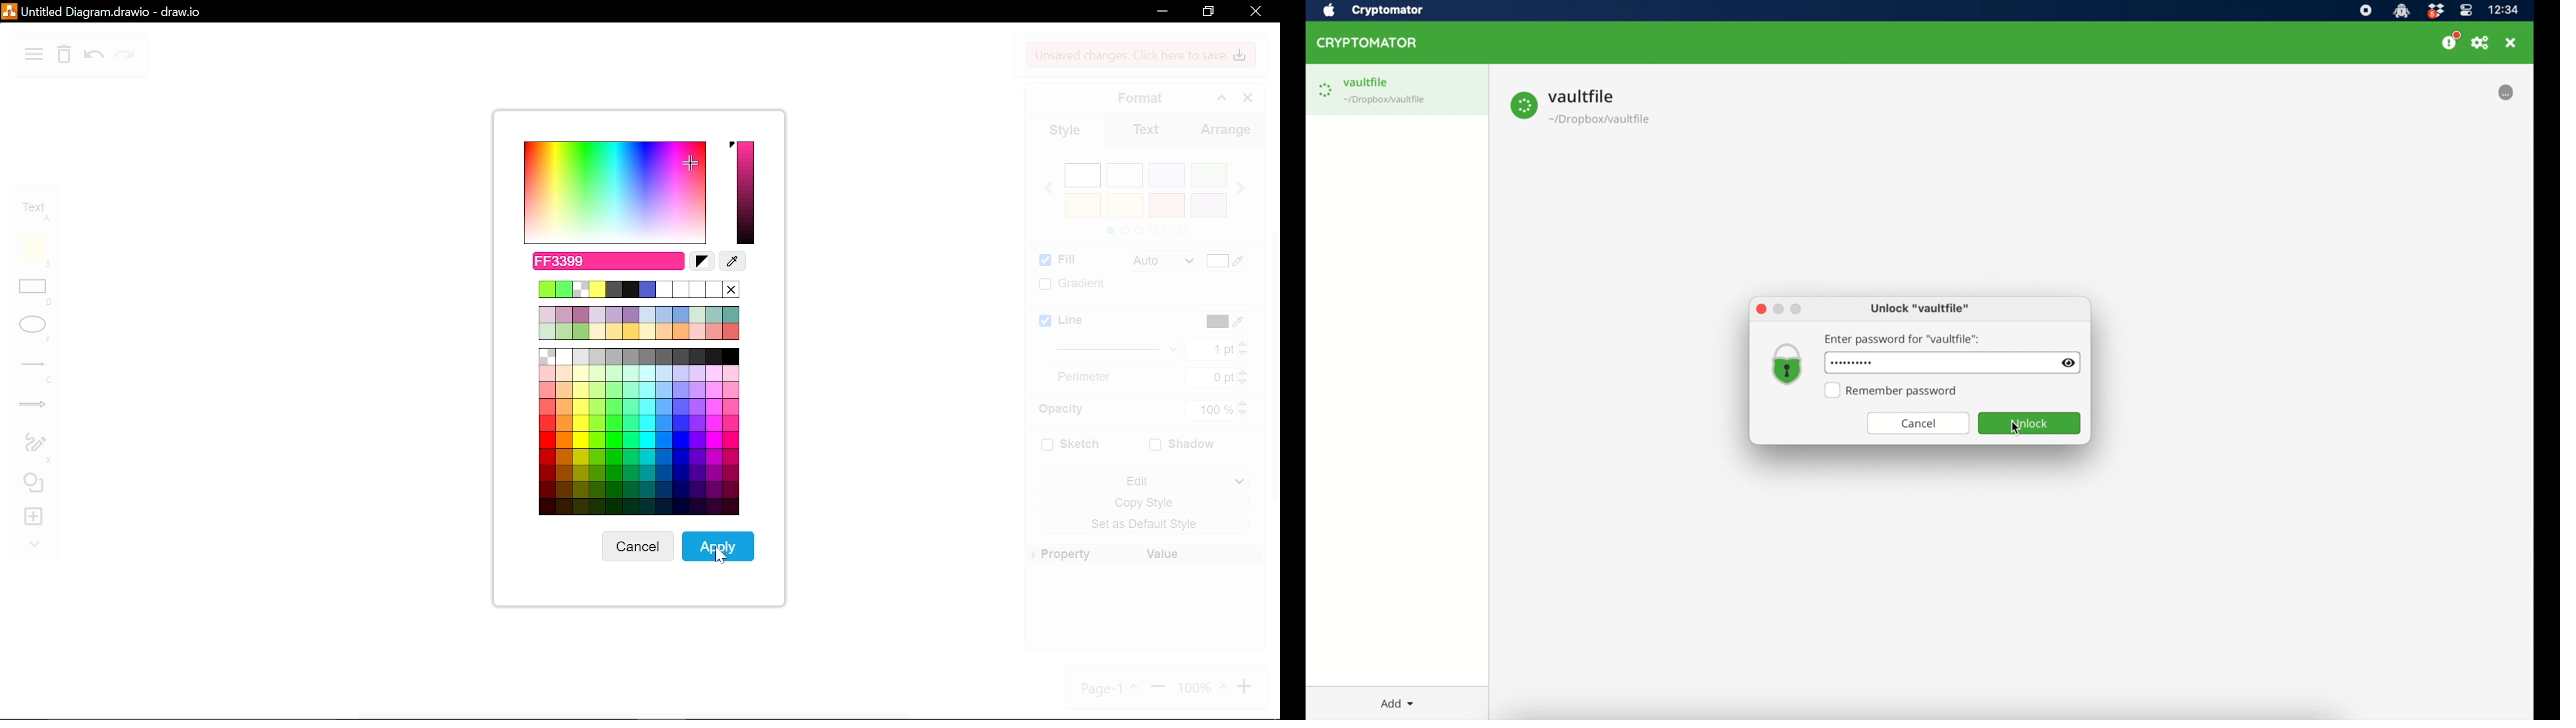  What do you see at coordinates (2451, 41) in the screenshot?
I see `donate us` at bounding box center [2451, 41].